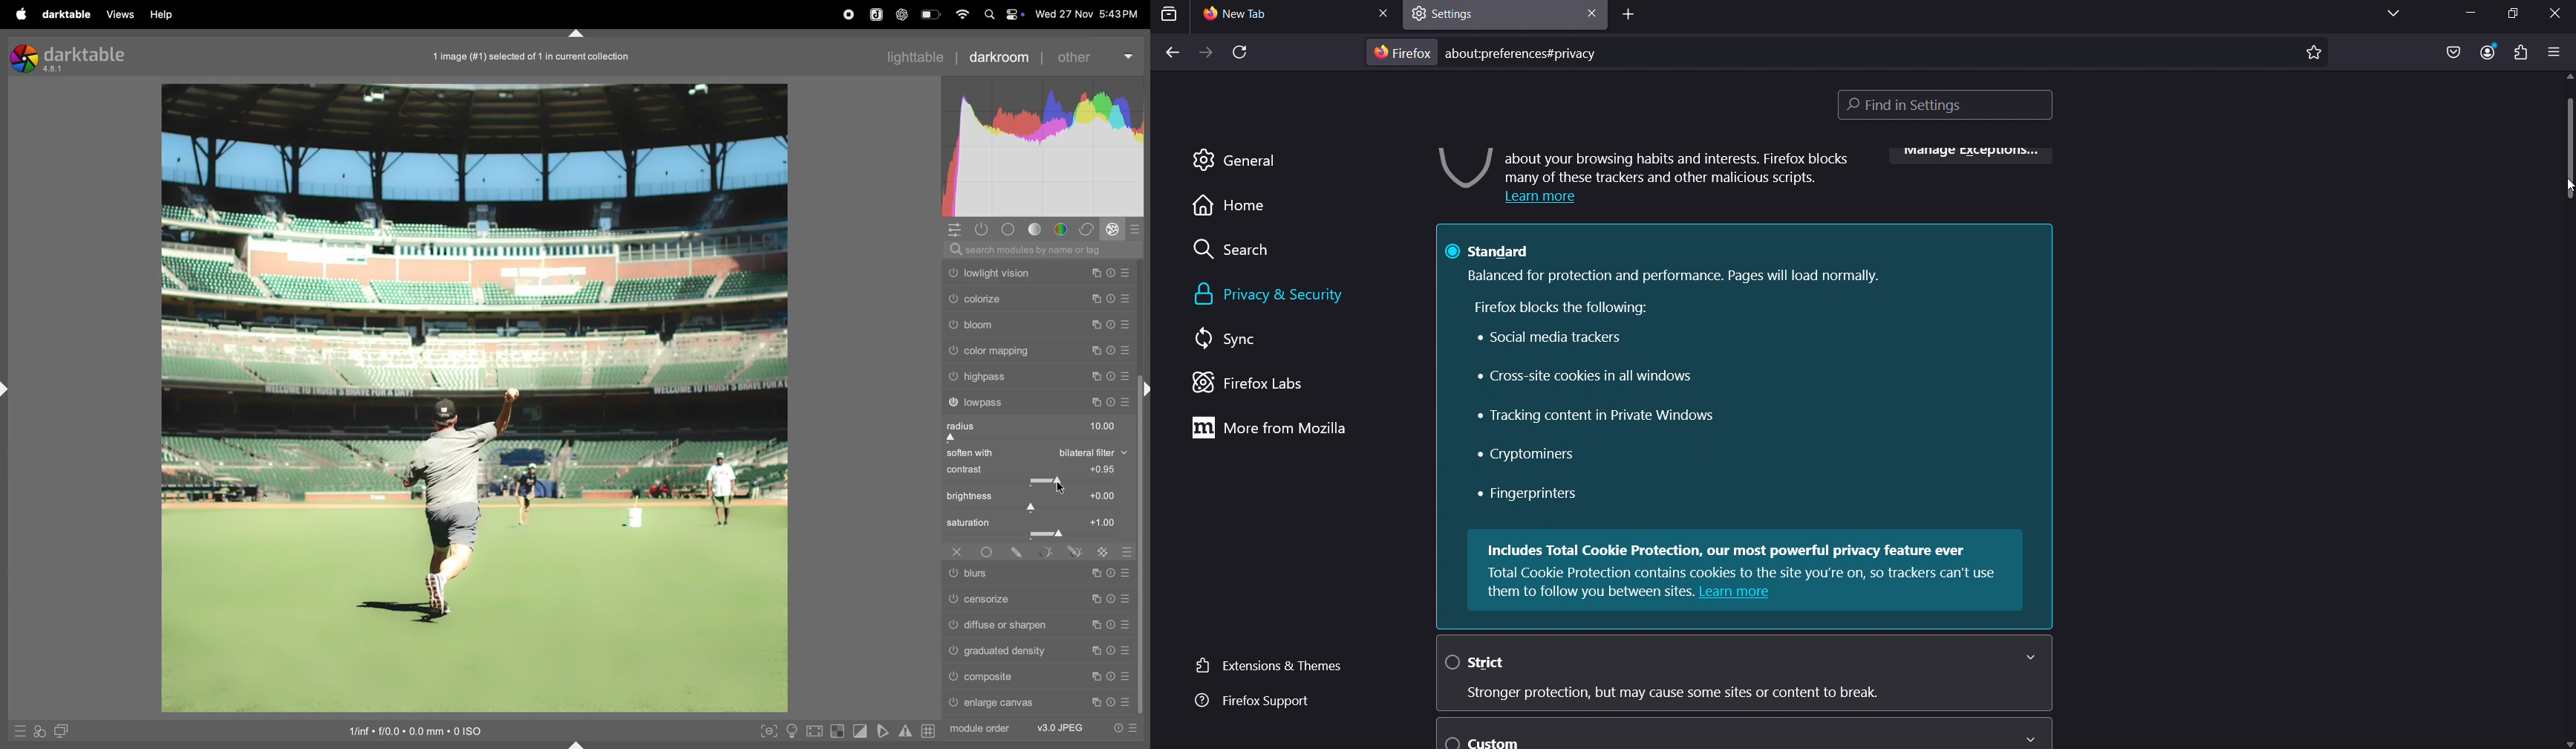 Image resolution: width=2576 pixels, height=756 pixels. I want to click on drawn mask, so click(1018, 553).